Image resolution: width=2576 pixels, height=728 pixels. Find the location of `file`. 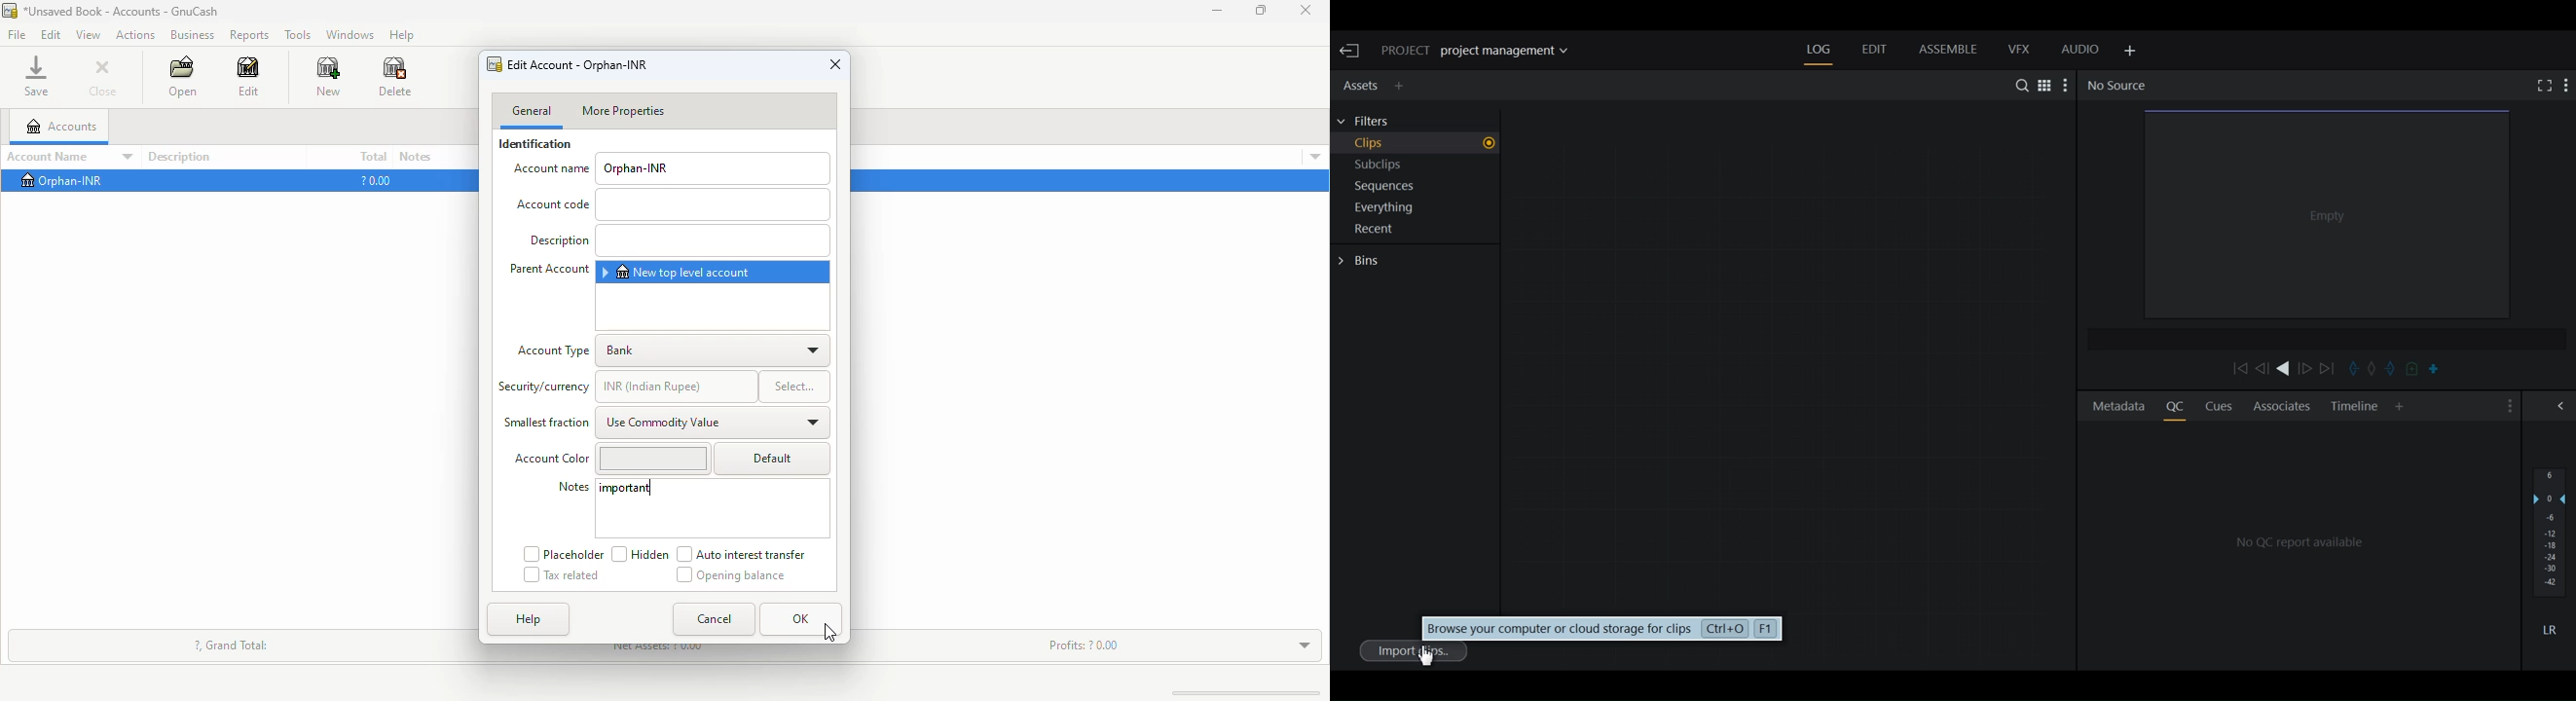

file is located at coordinates (17, 34).